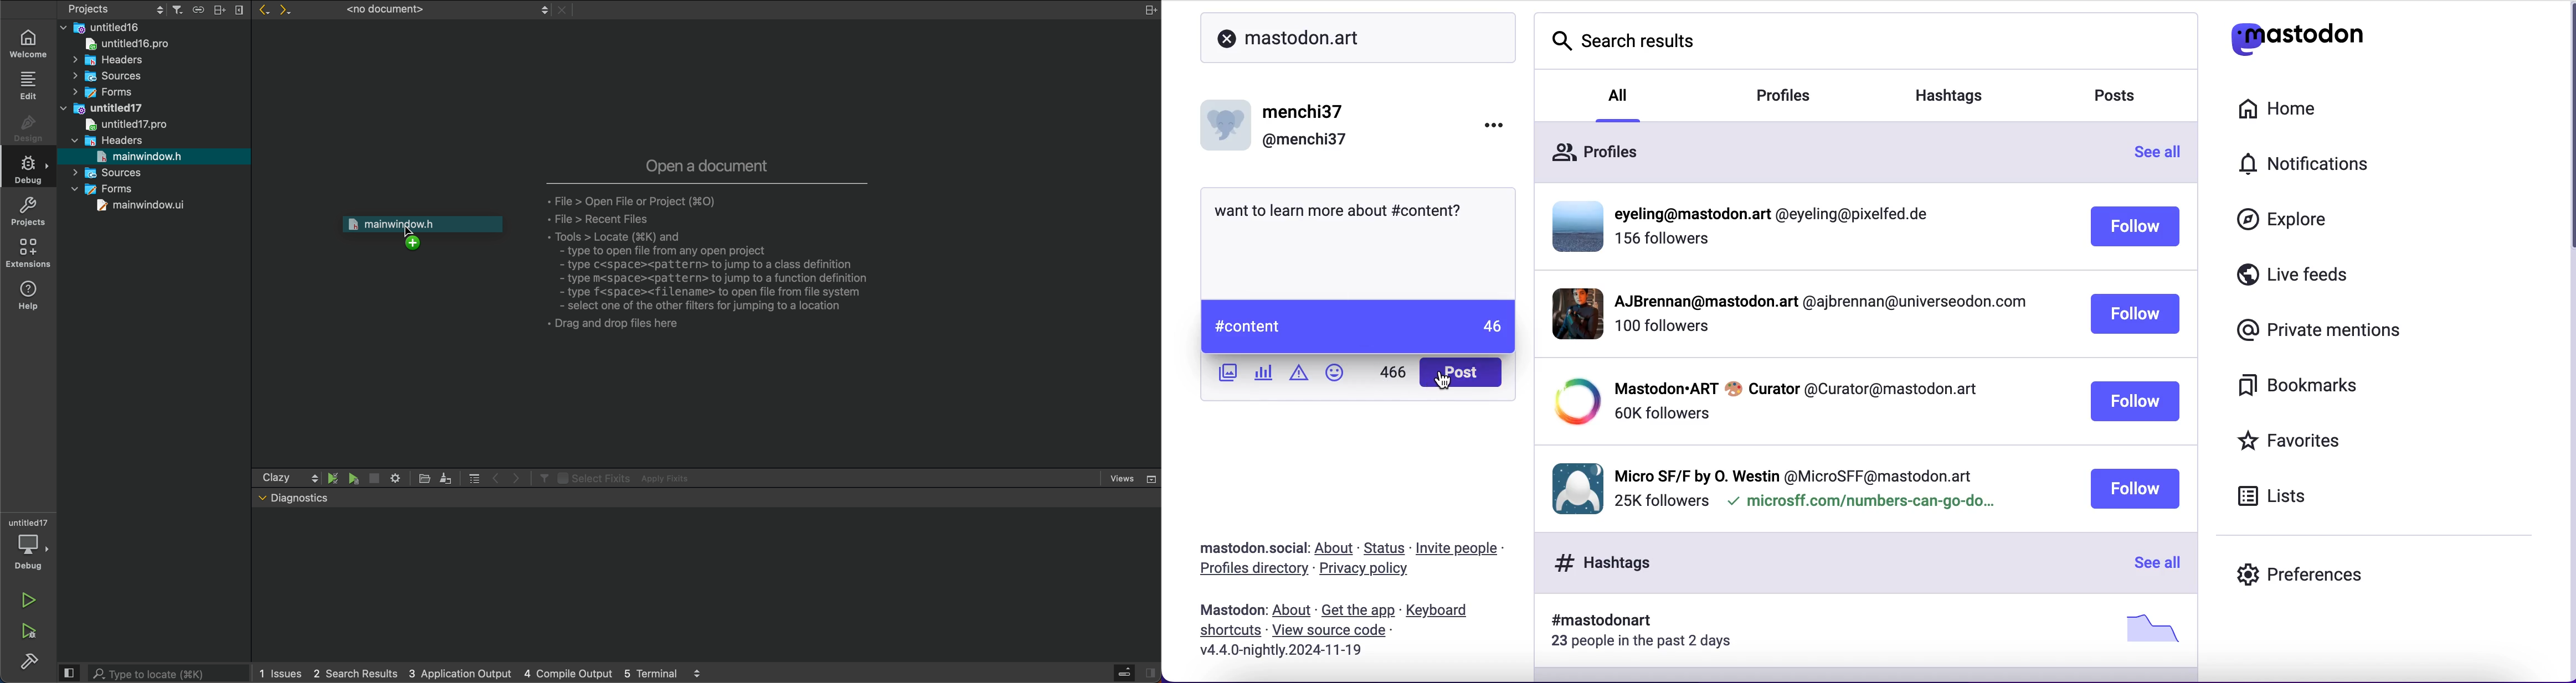 Image resolution: width=2576 pixels, height=700 pixels. What do you see at coordinates (1661, 413) in the screenshot?
I see `followers` at bounding box center [1661, 413].